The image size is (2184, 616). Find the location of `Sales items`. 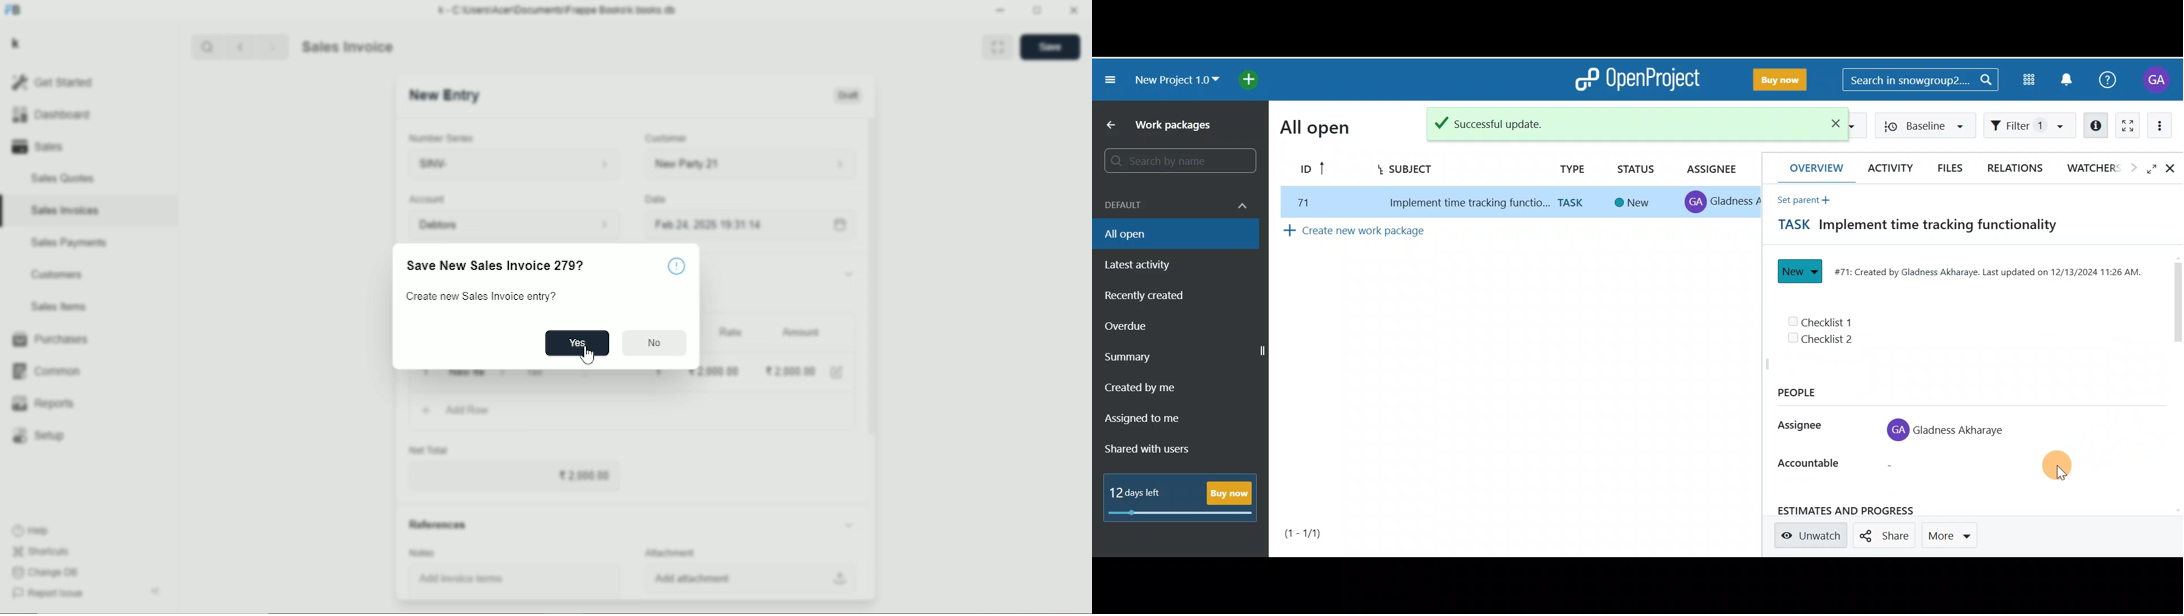

Sales items is located at coordinates (58, 307).